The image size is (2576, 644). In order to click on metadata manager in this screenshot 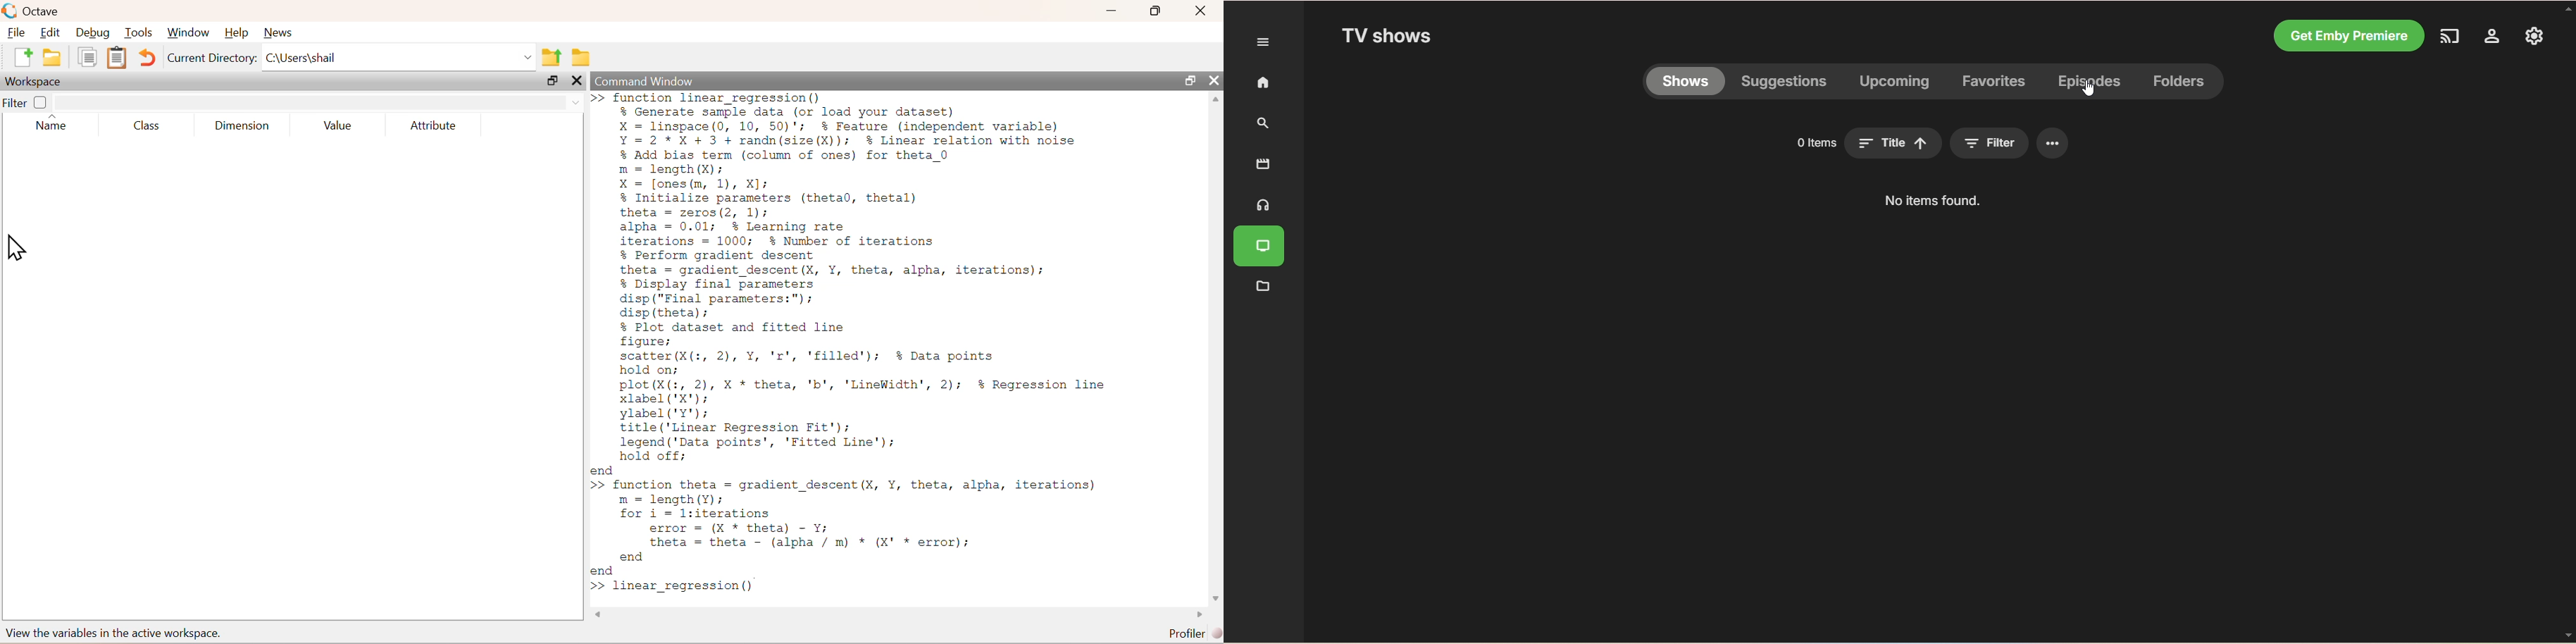, I will do `click(1261, 287)`.